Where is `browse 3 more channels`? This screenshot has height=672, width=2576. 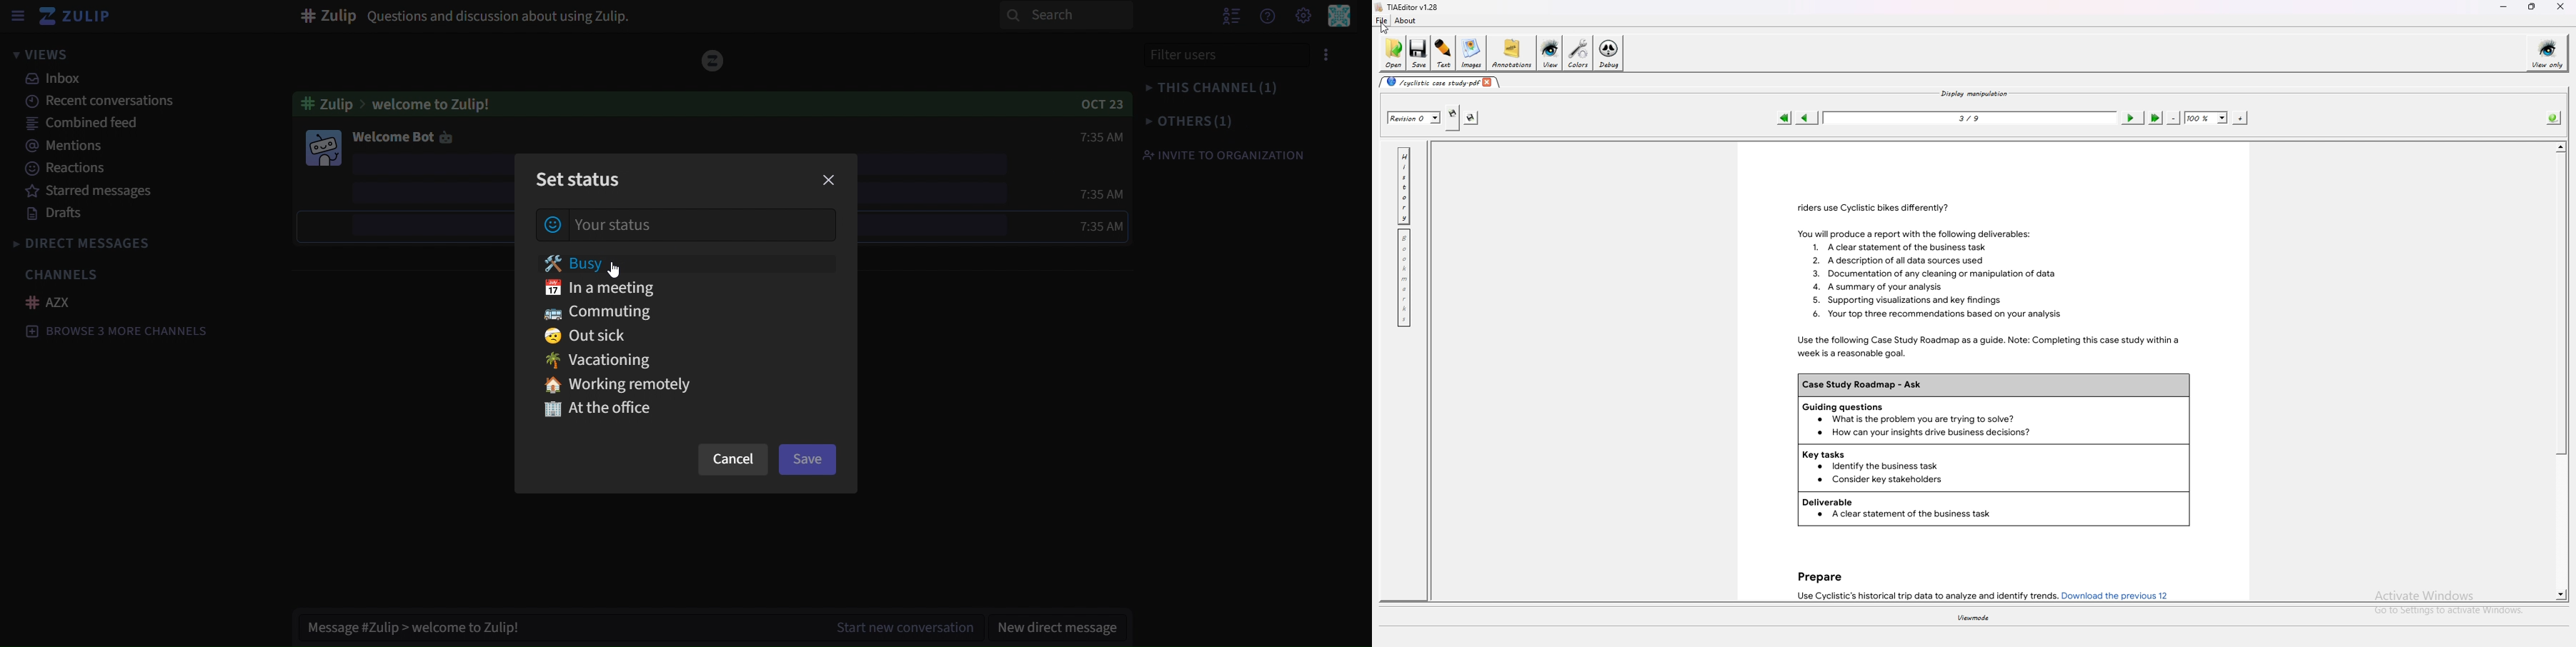 browse 3 more channels is located at coordinates (118, 332).